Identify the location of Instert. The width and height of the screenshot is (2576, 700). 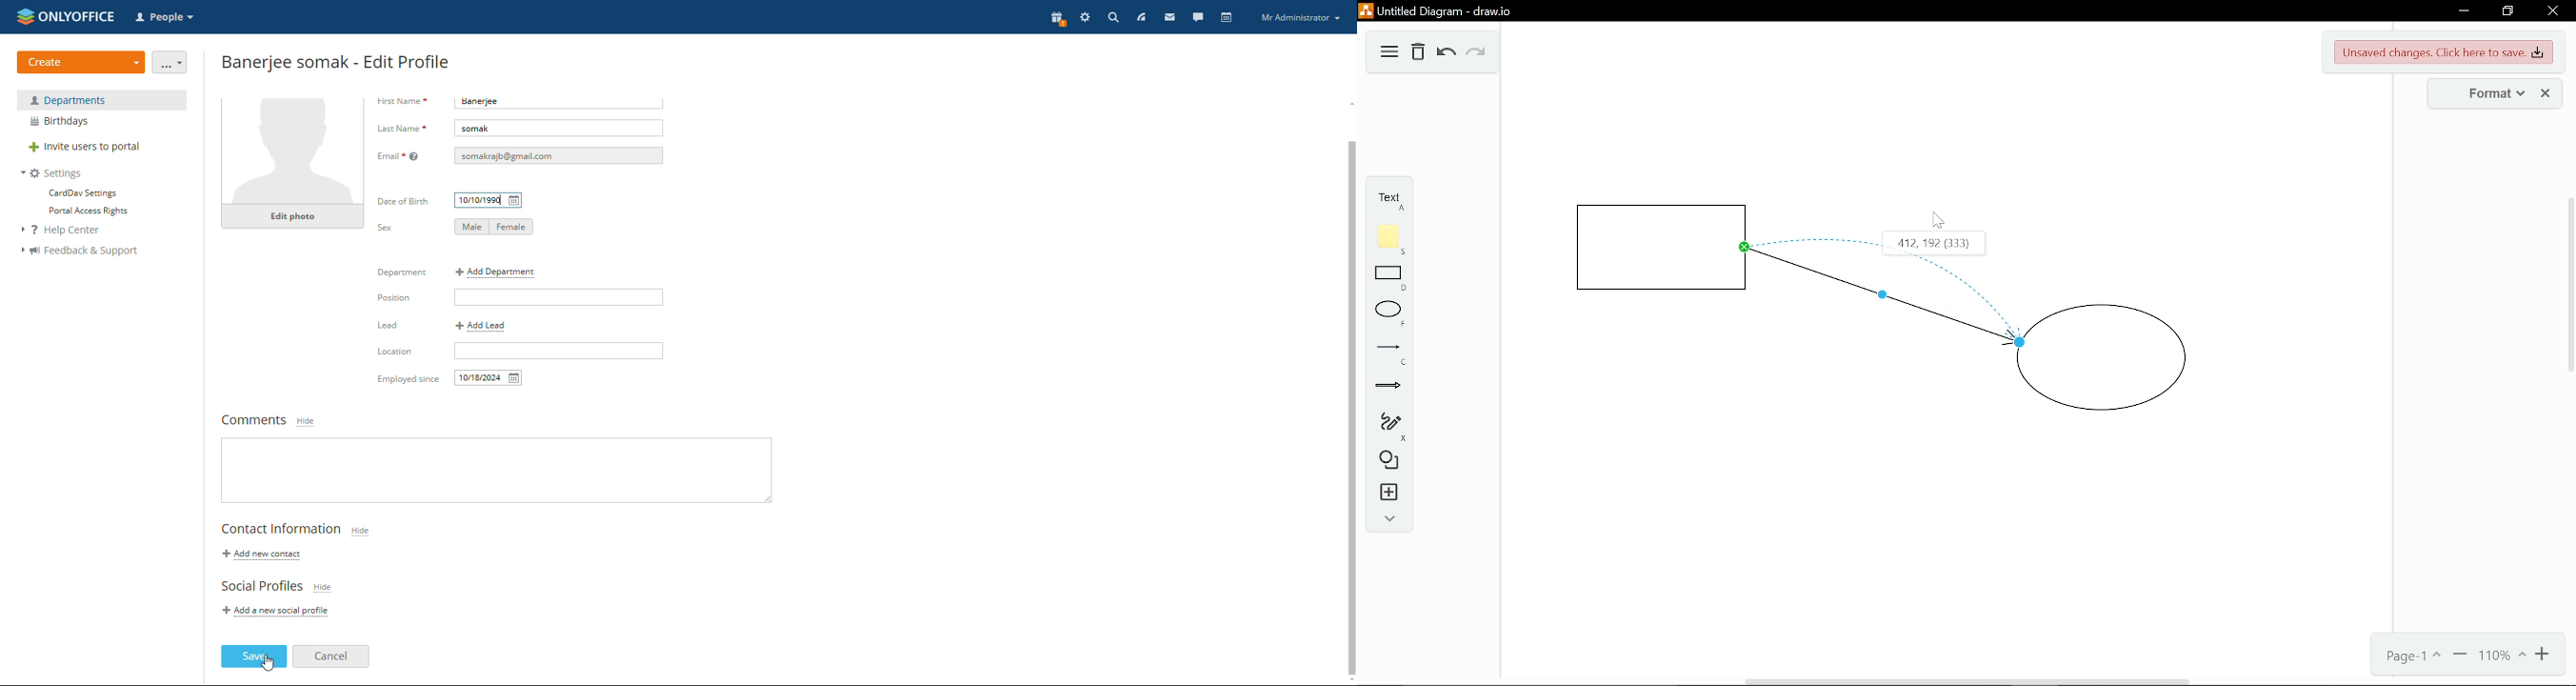
(1386, 494).